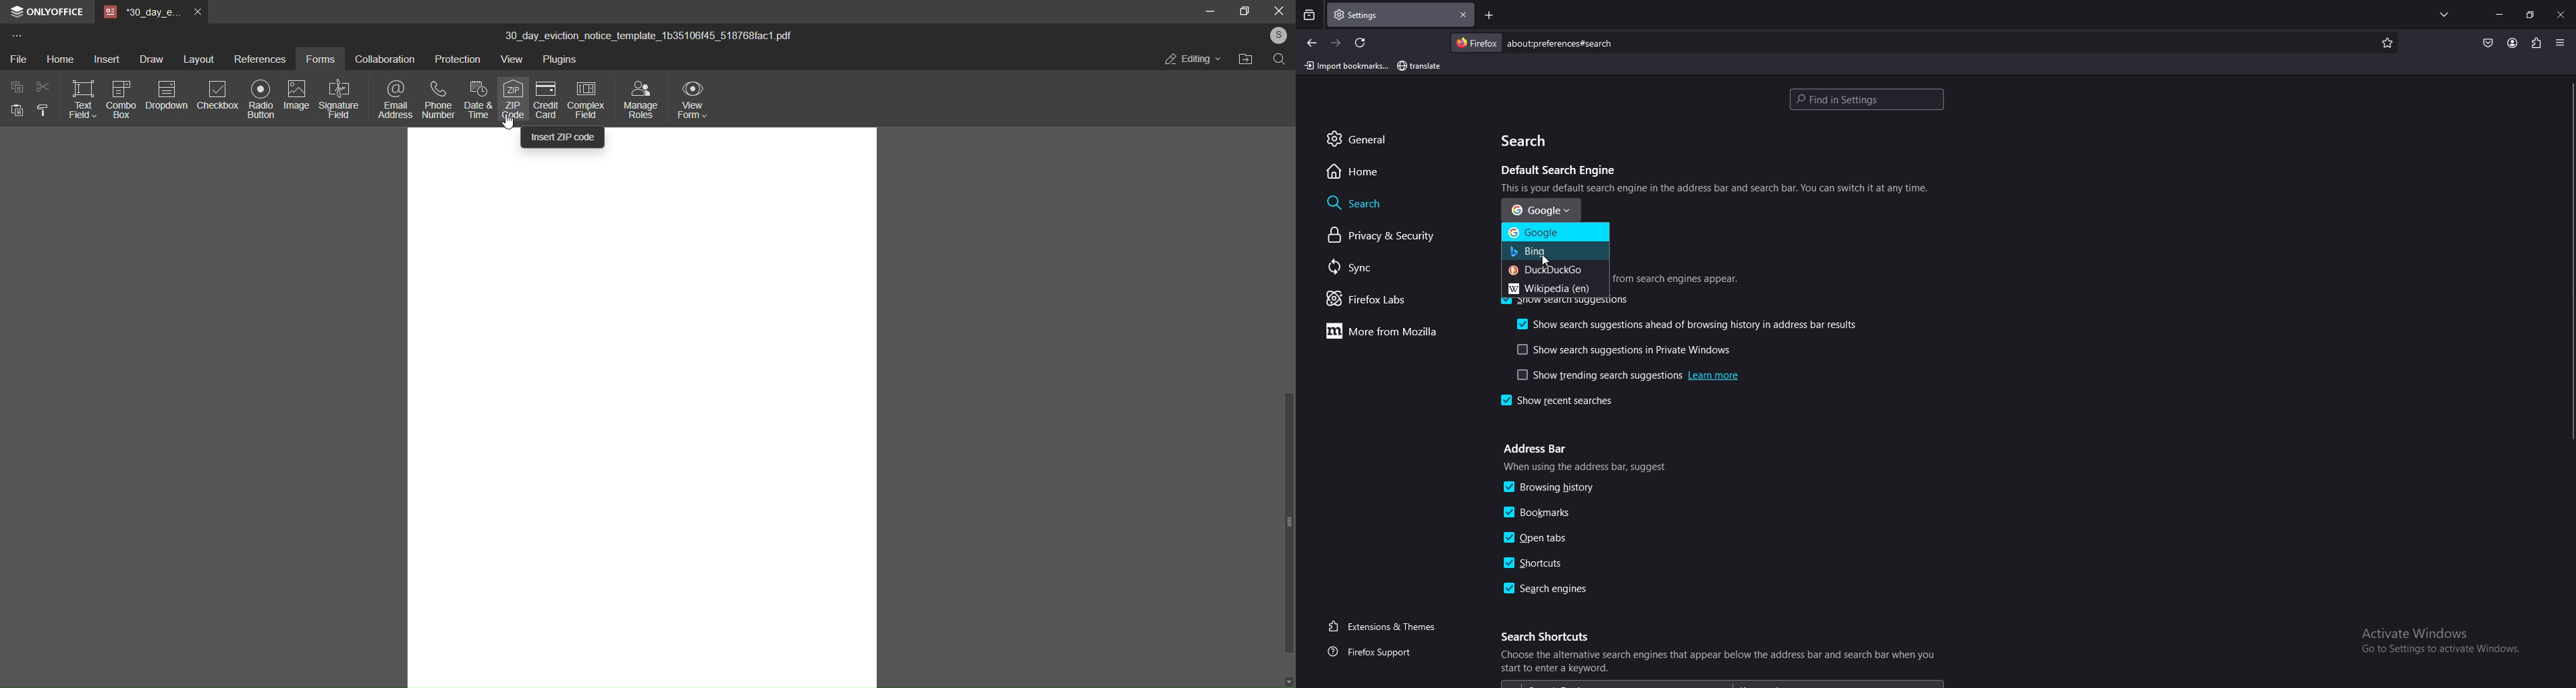 The width and height of the screenshot is (2576, 700). I want to click on extensions and themes, so click(1386, 627).